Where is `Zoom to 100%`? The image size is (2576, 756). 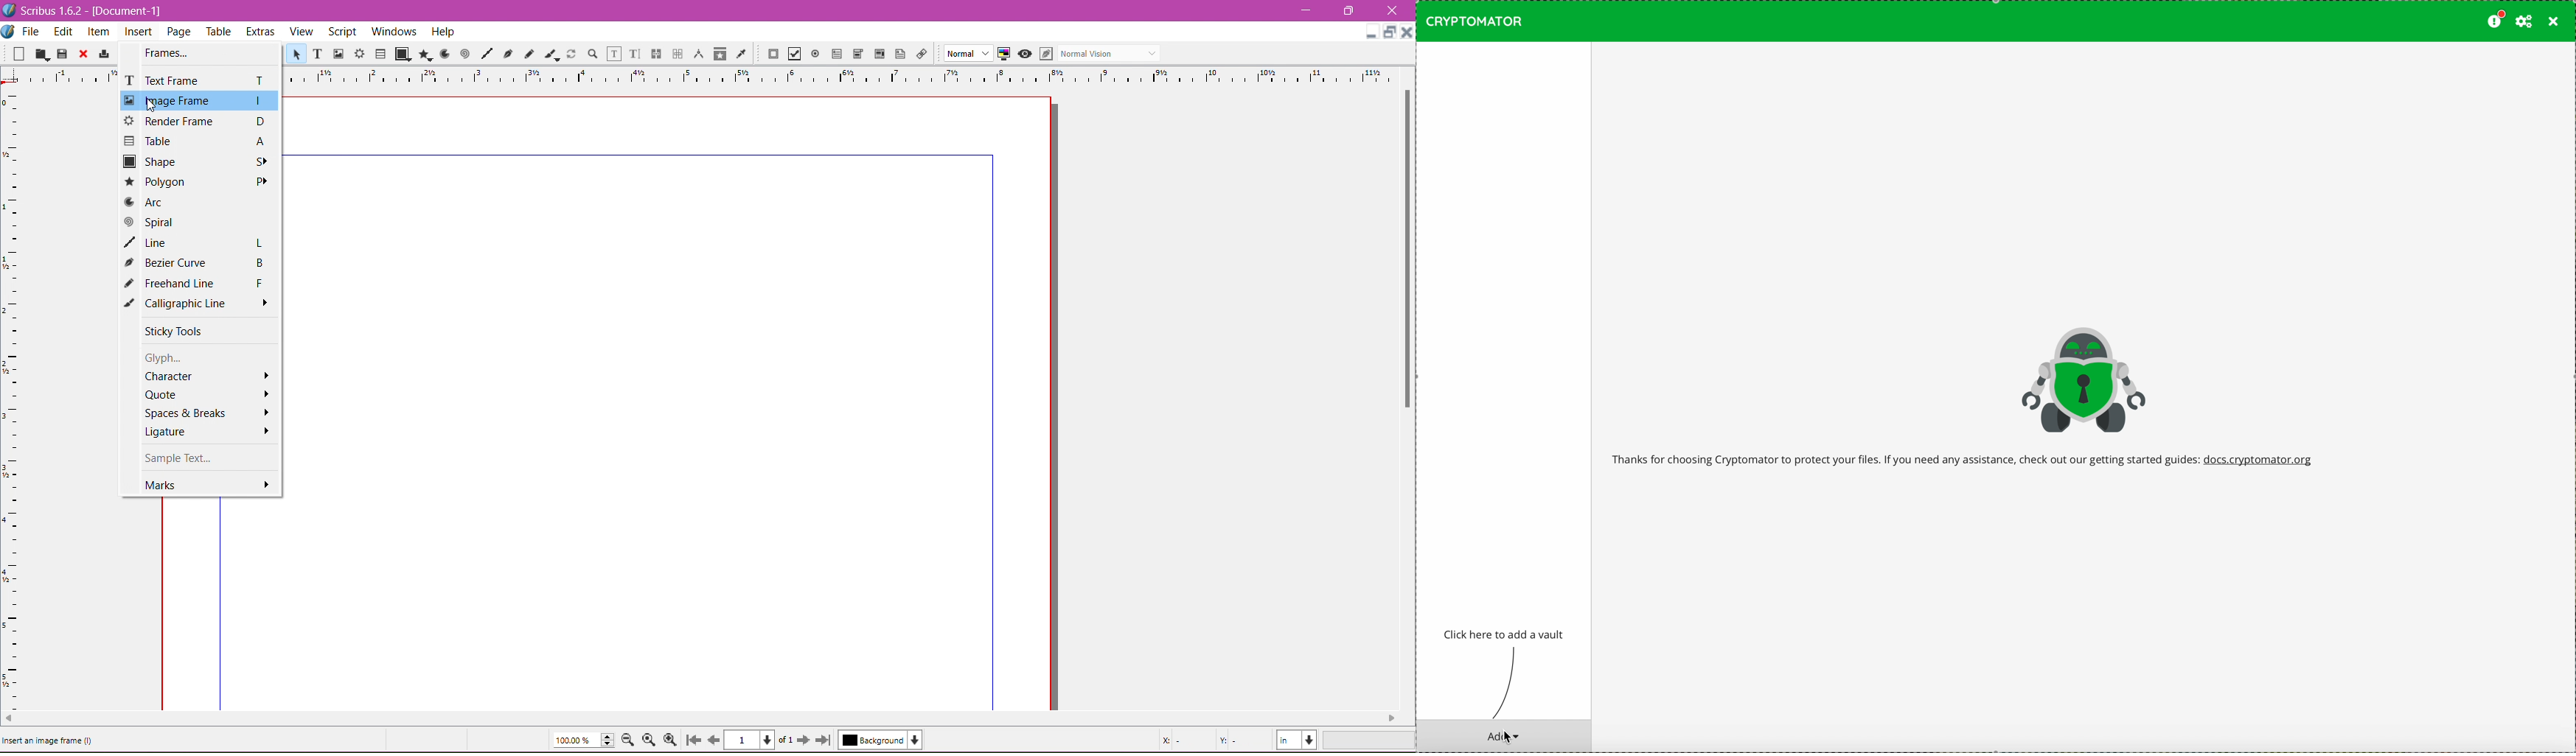 Zoom to 100% is located at coordinates (648, 740).